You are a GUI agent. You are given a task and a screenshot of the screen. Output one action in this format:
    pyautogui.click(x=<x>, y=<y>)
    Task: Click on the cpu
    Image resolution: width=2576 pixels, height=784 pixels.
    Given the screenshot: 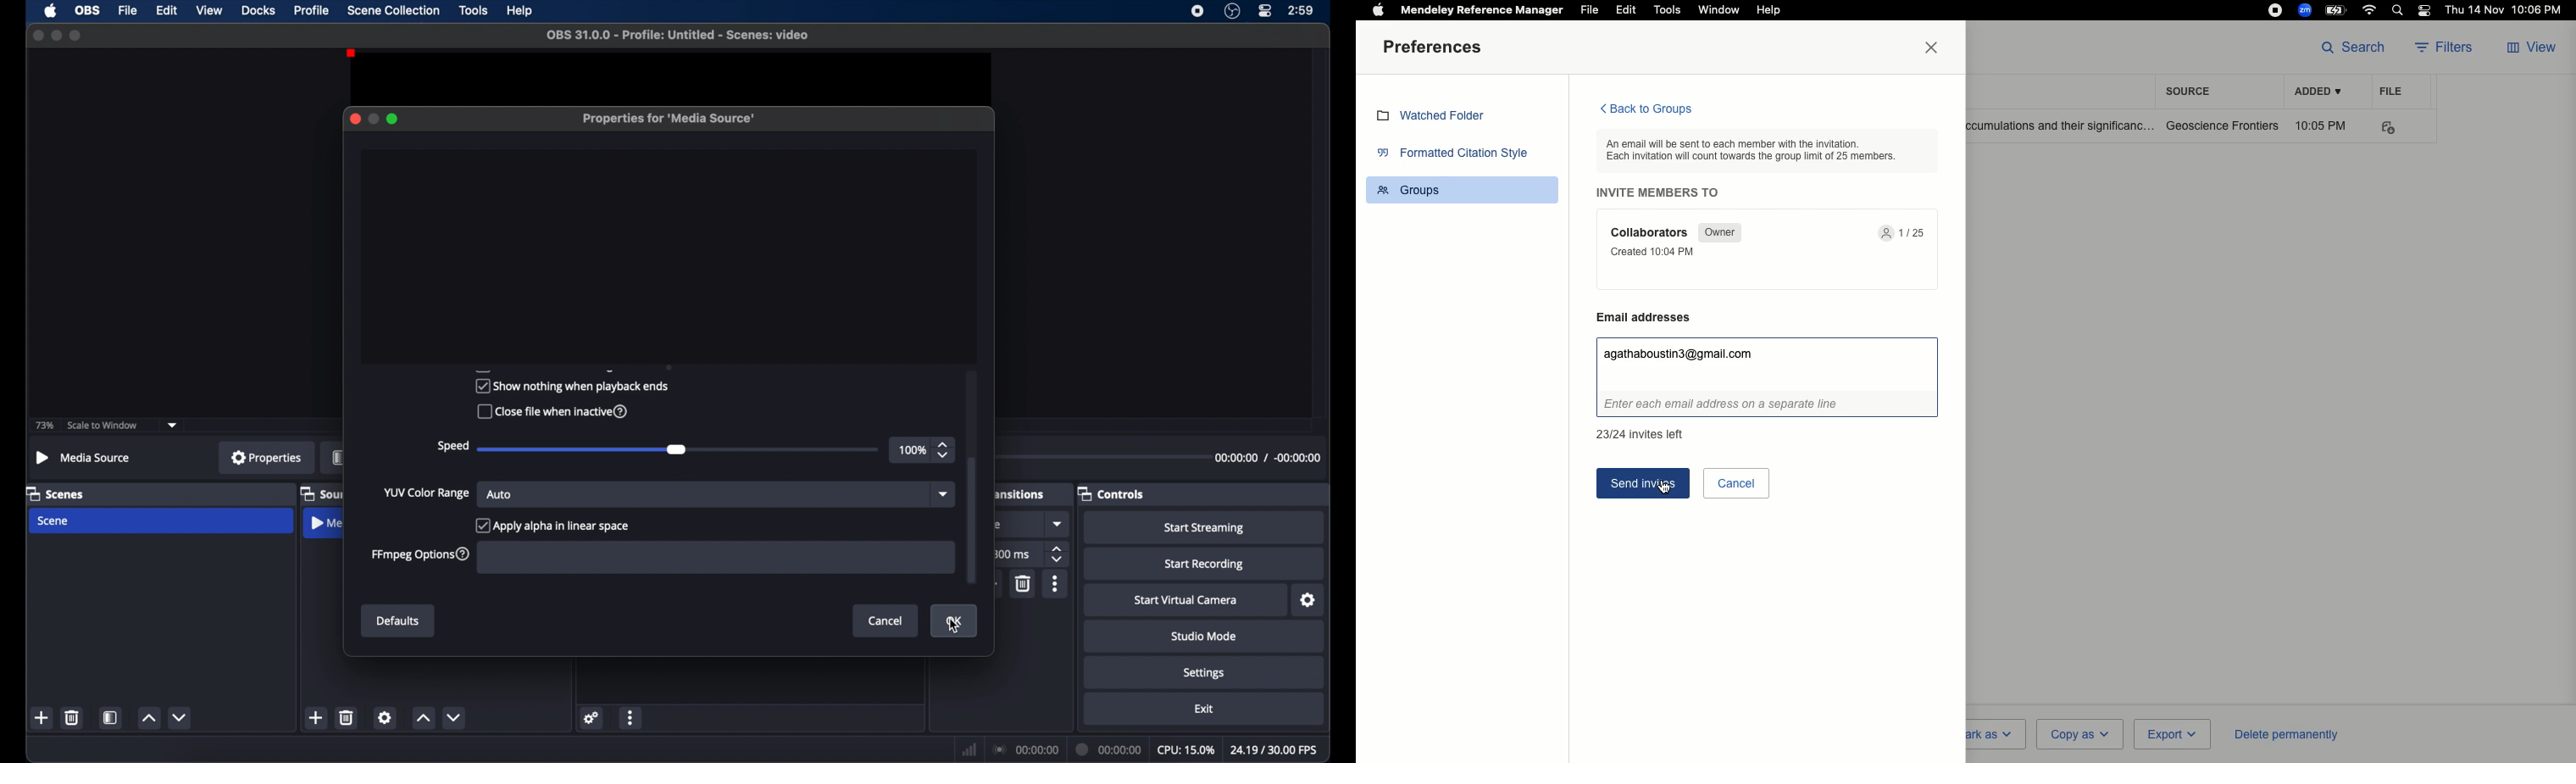 What is the action you would take?
    pyautogui.click(x=1186, y=750)
    